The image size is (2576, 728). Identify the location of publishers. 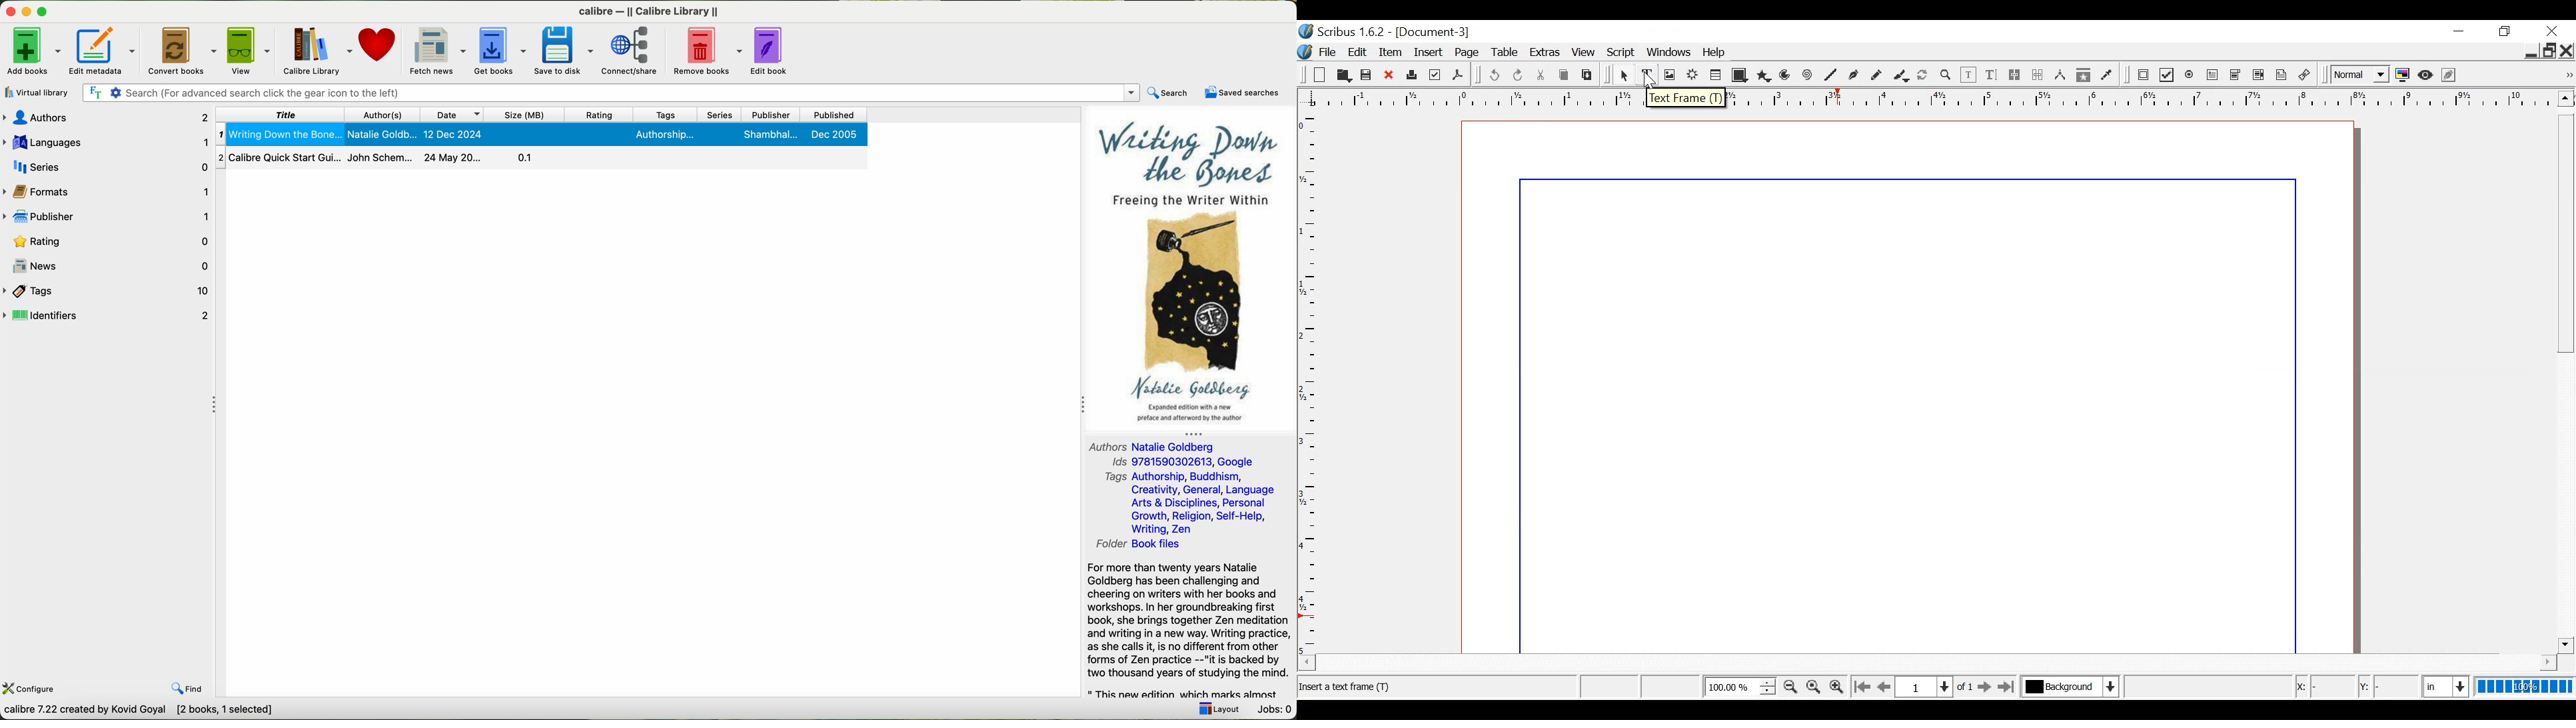
(114, 219).